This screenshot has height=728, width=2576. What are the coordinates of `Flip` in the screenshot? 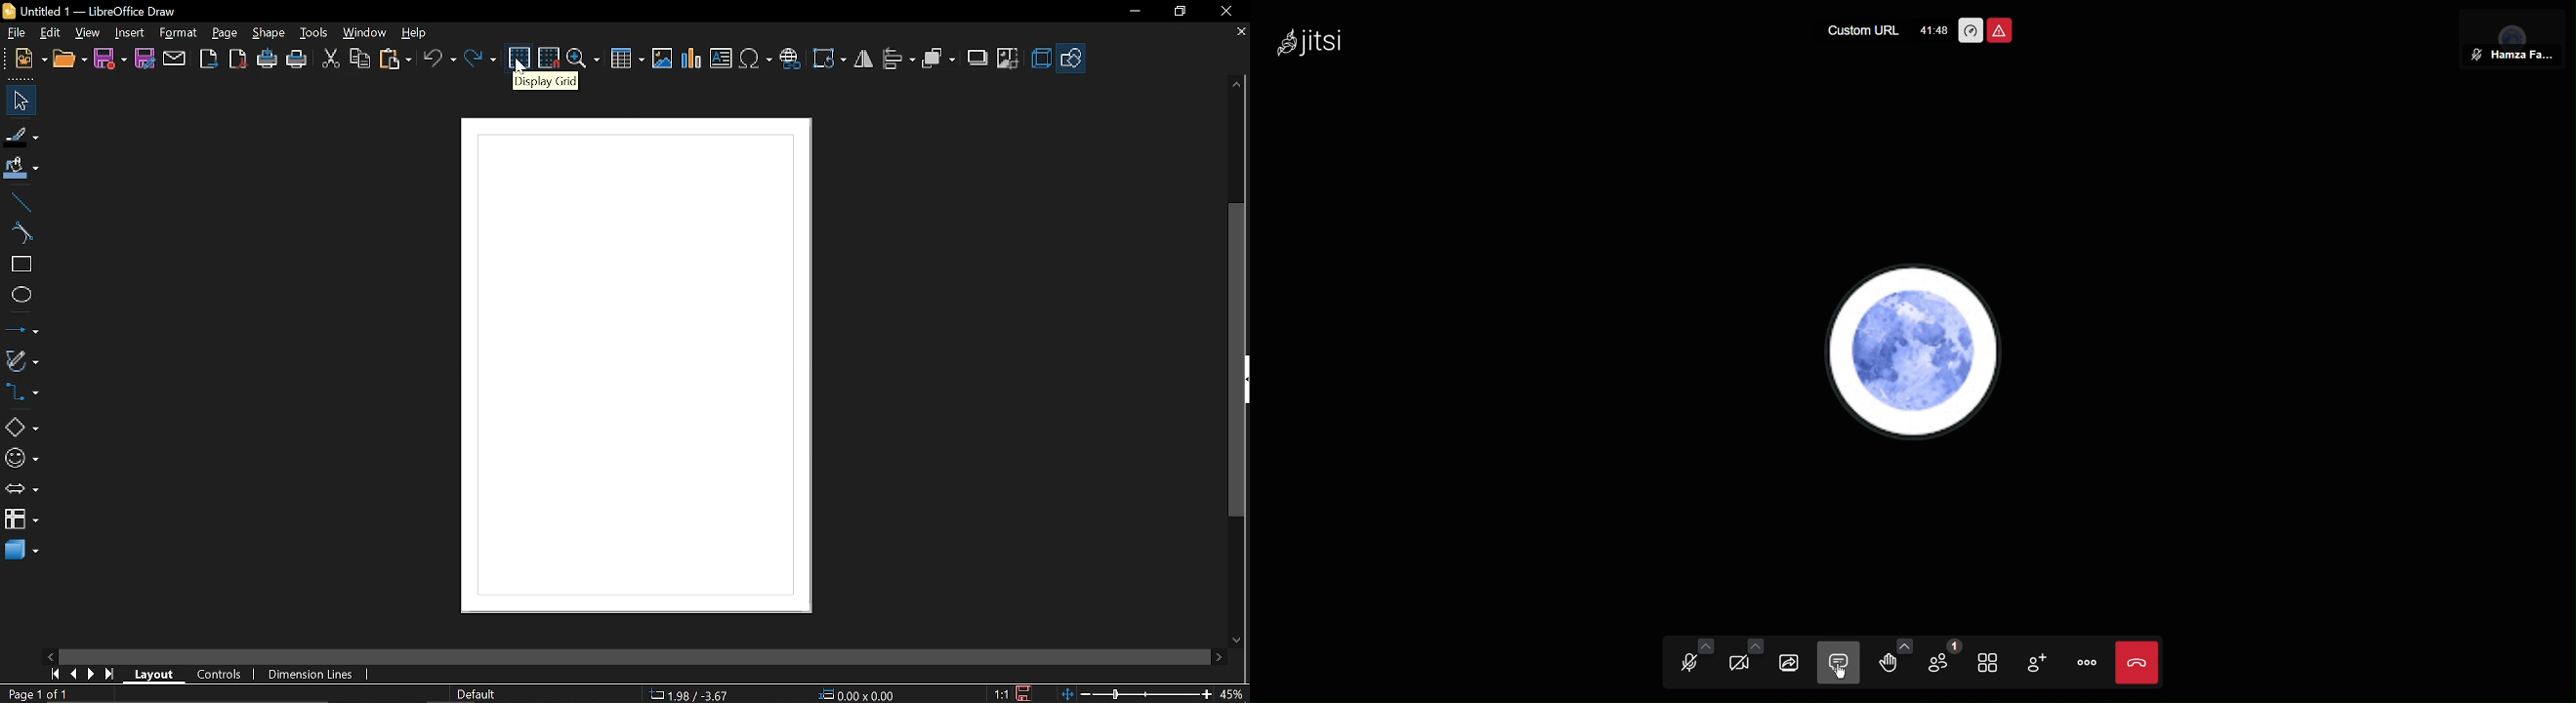 It's located at (864, 58).